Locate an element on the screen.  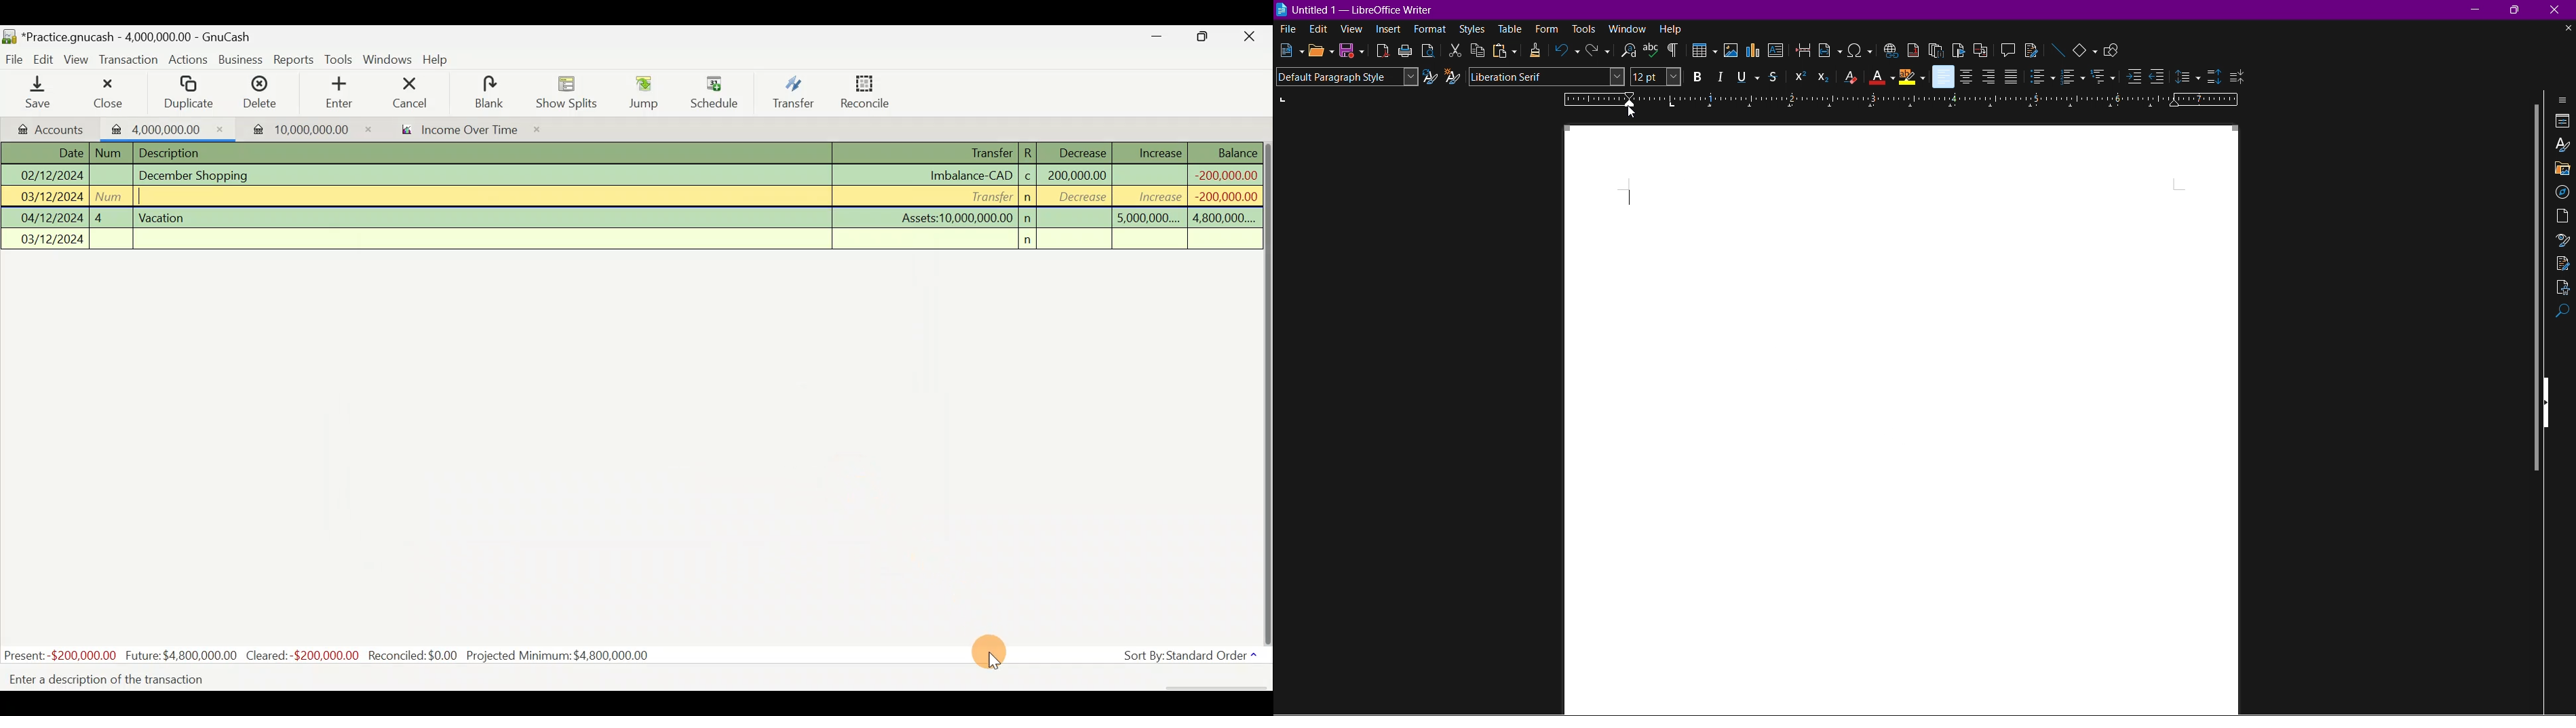
Font Color is located at coordinates (1881, 77).